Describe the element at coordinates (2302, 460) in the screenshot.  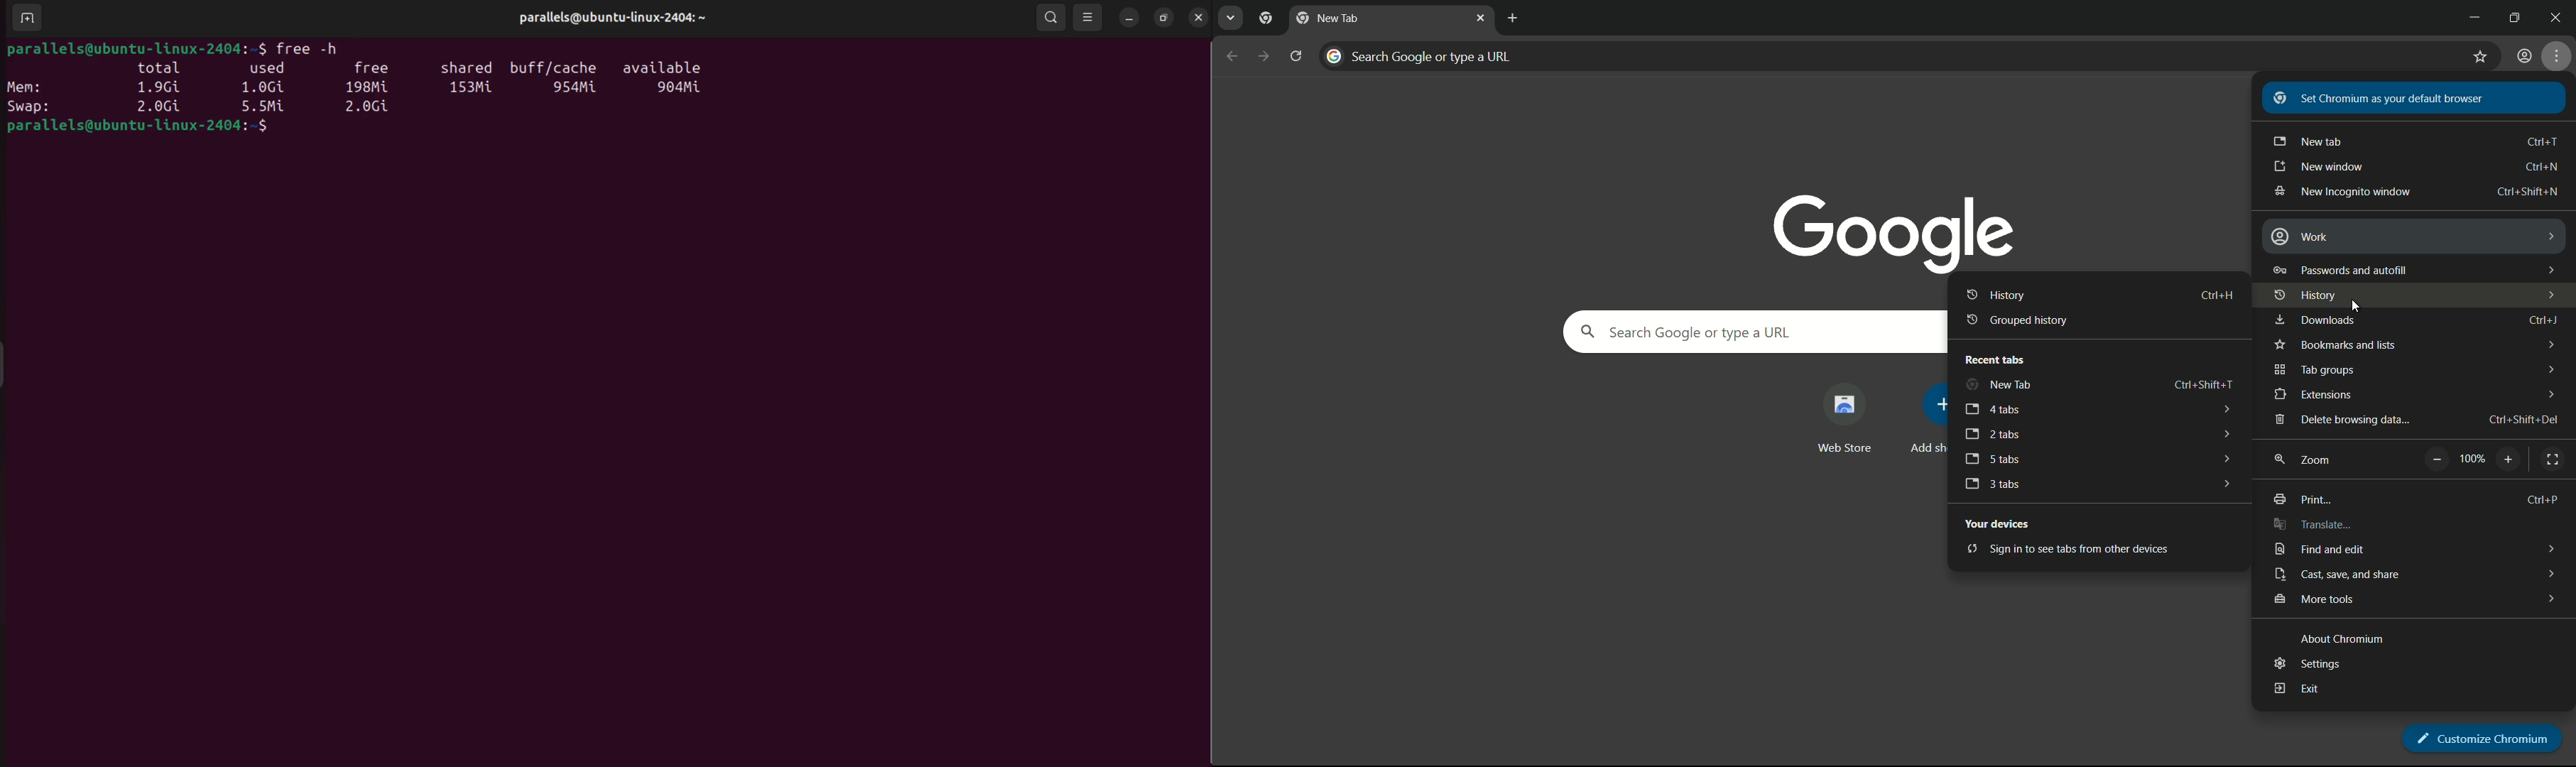
I see `zoom` at that location.